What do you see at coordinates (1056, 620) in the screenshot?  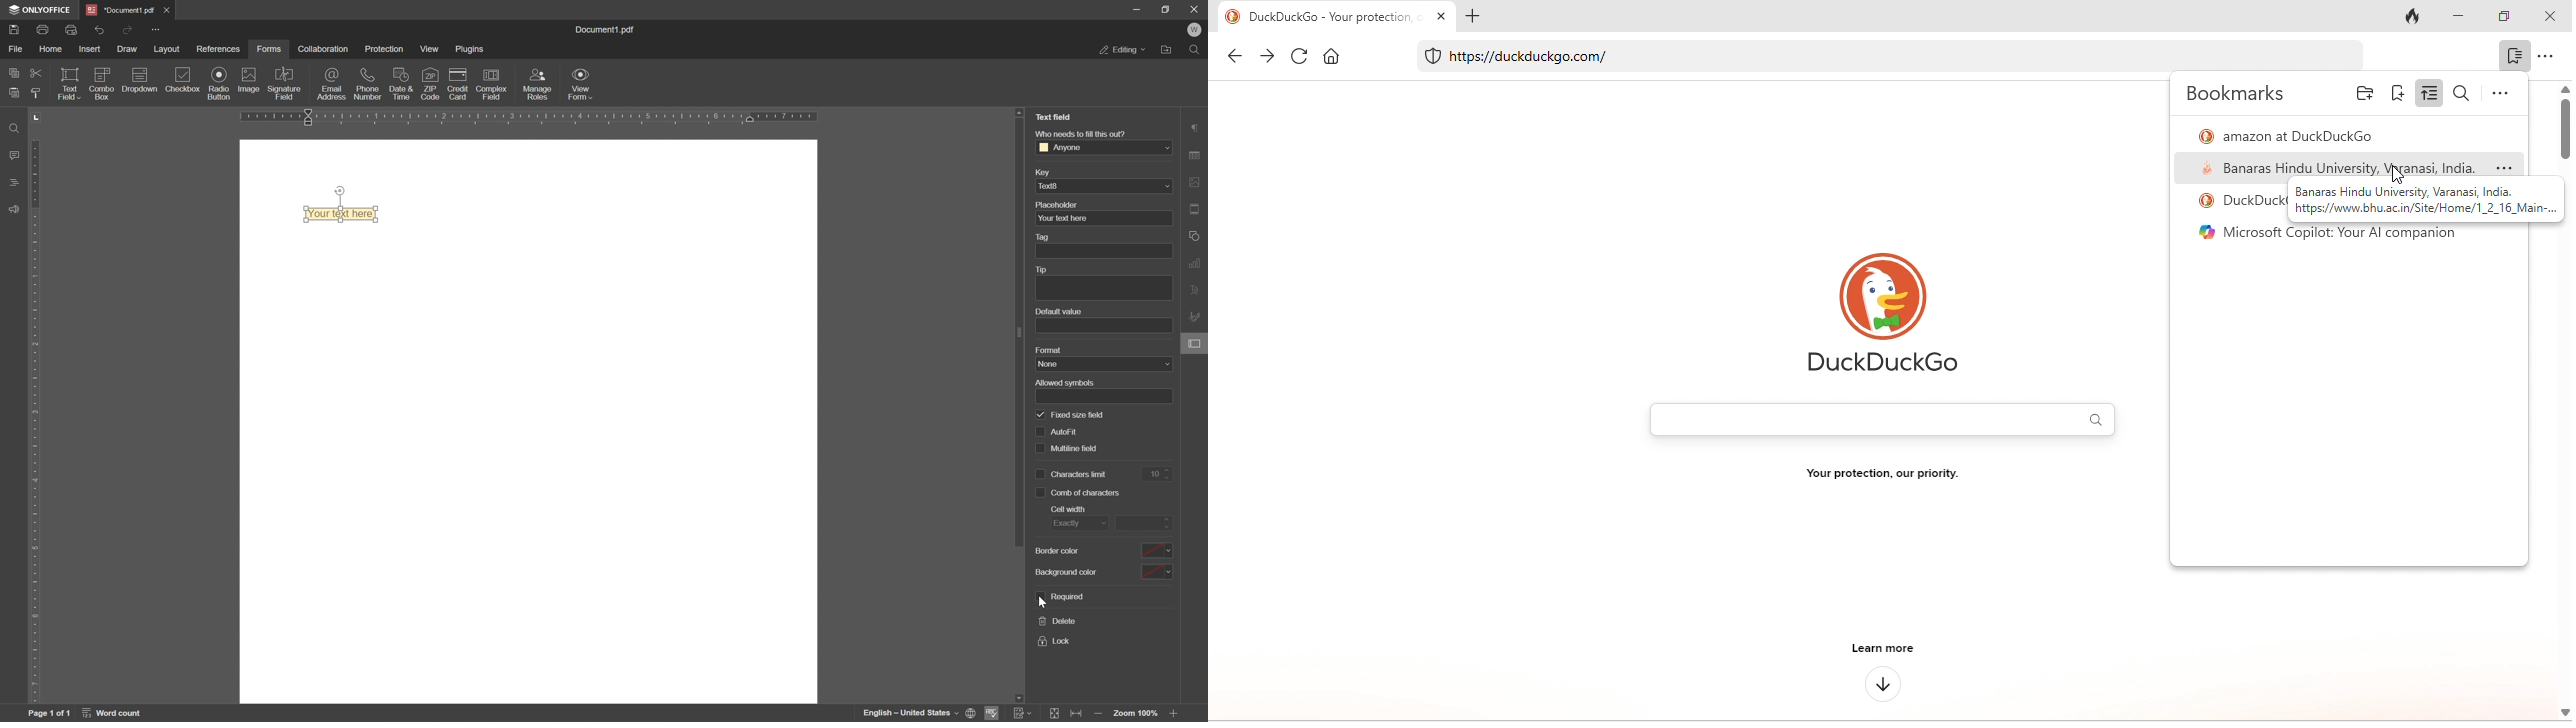 I see `delete` at bounding box center [1056, 620].